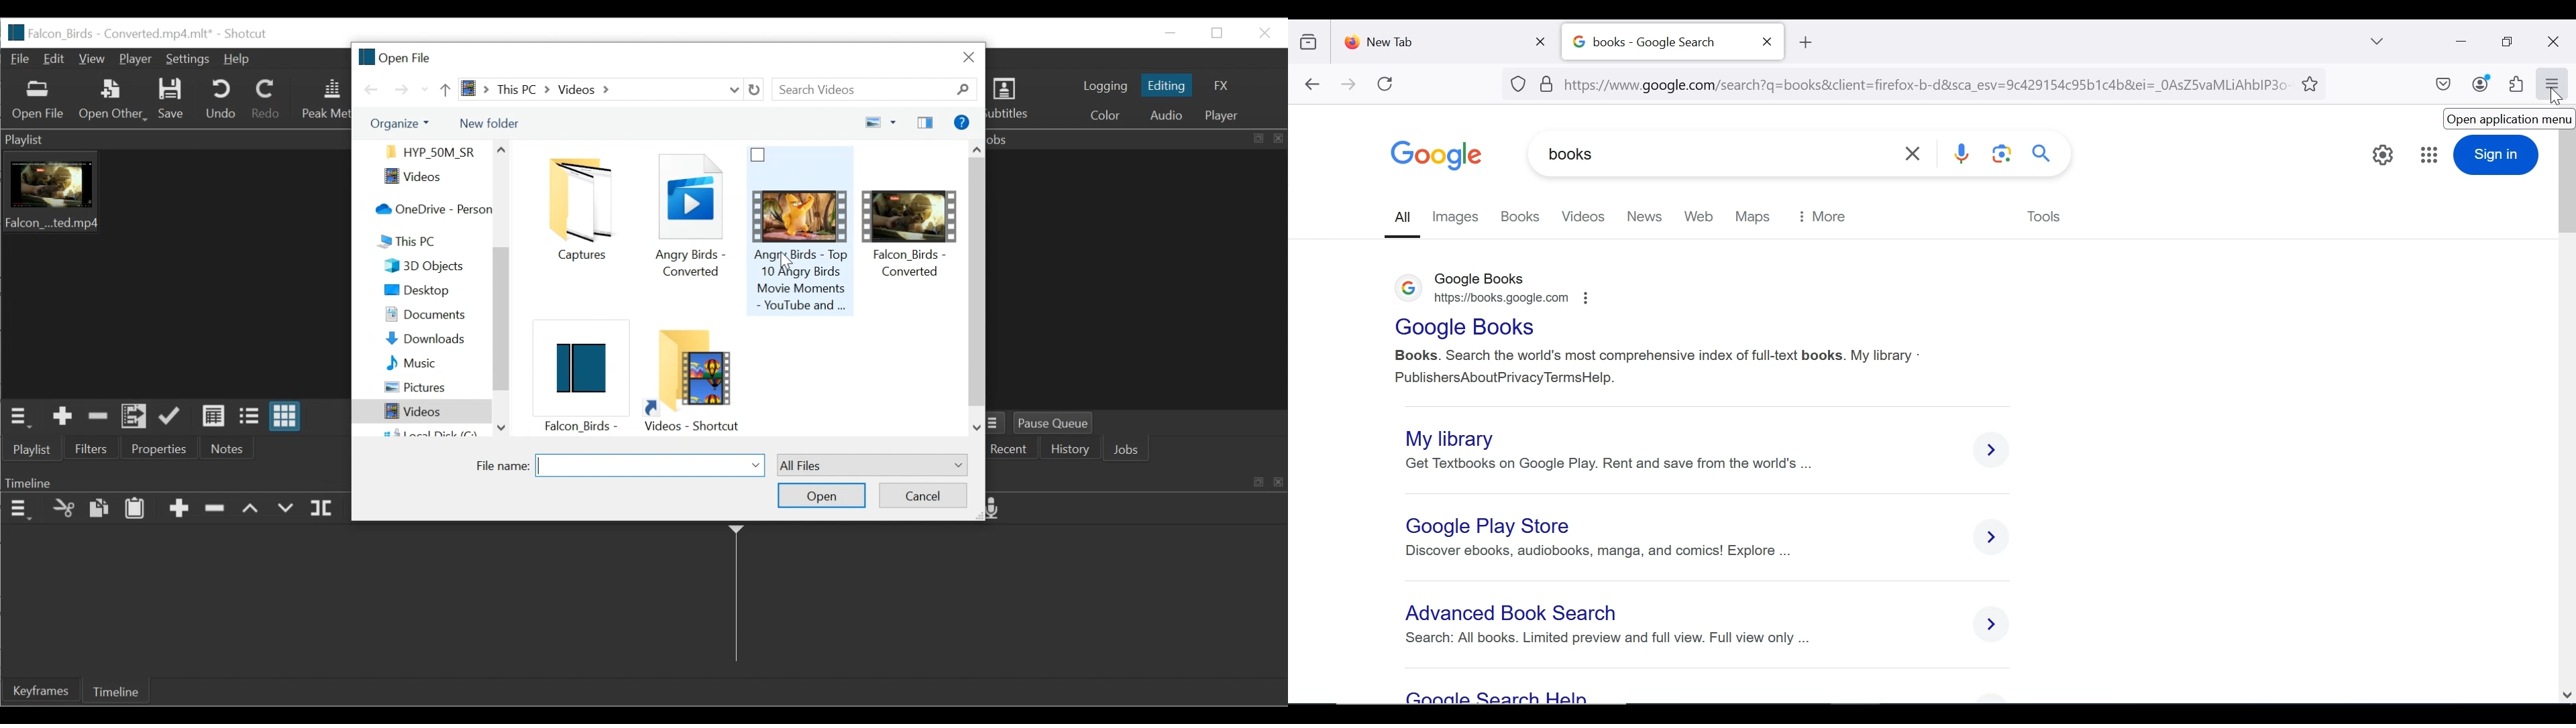 This screenshot has width=2576, height=728. What do you see at coordinates (1404, 217) in the screenshot?
I see `all` at bounding box center [1404, 217].